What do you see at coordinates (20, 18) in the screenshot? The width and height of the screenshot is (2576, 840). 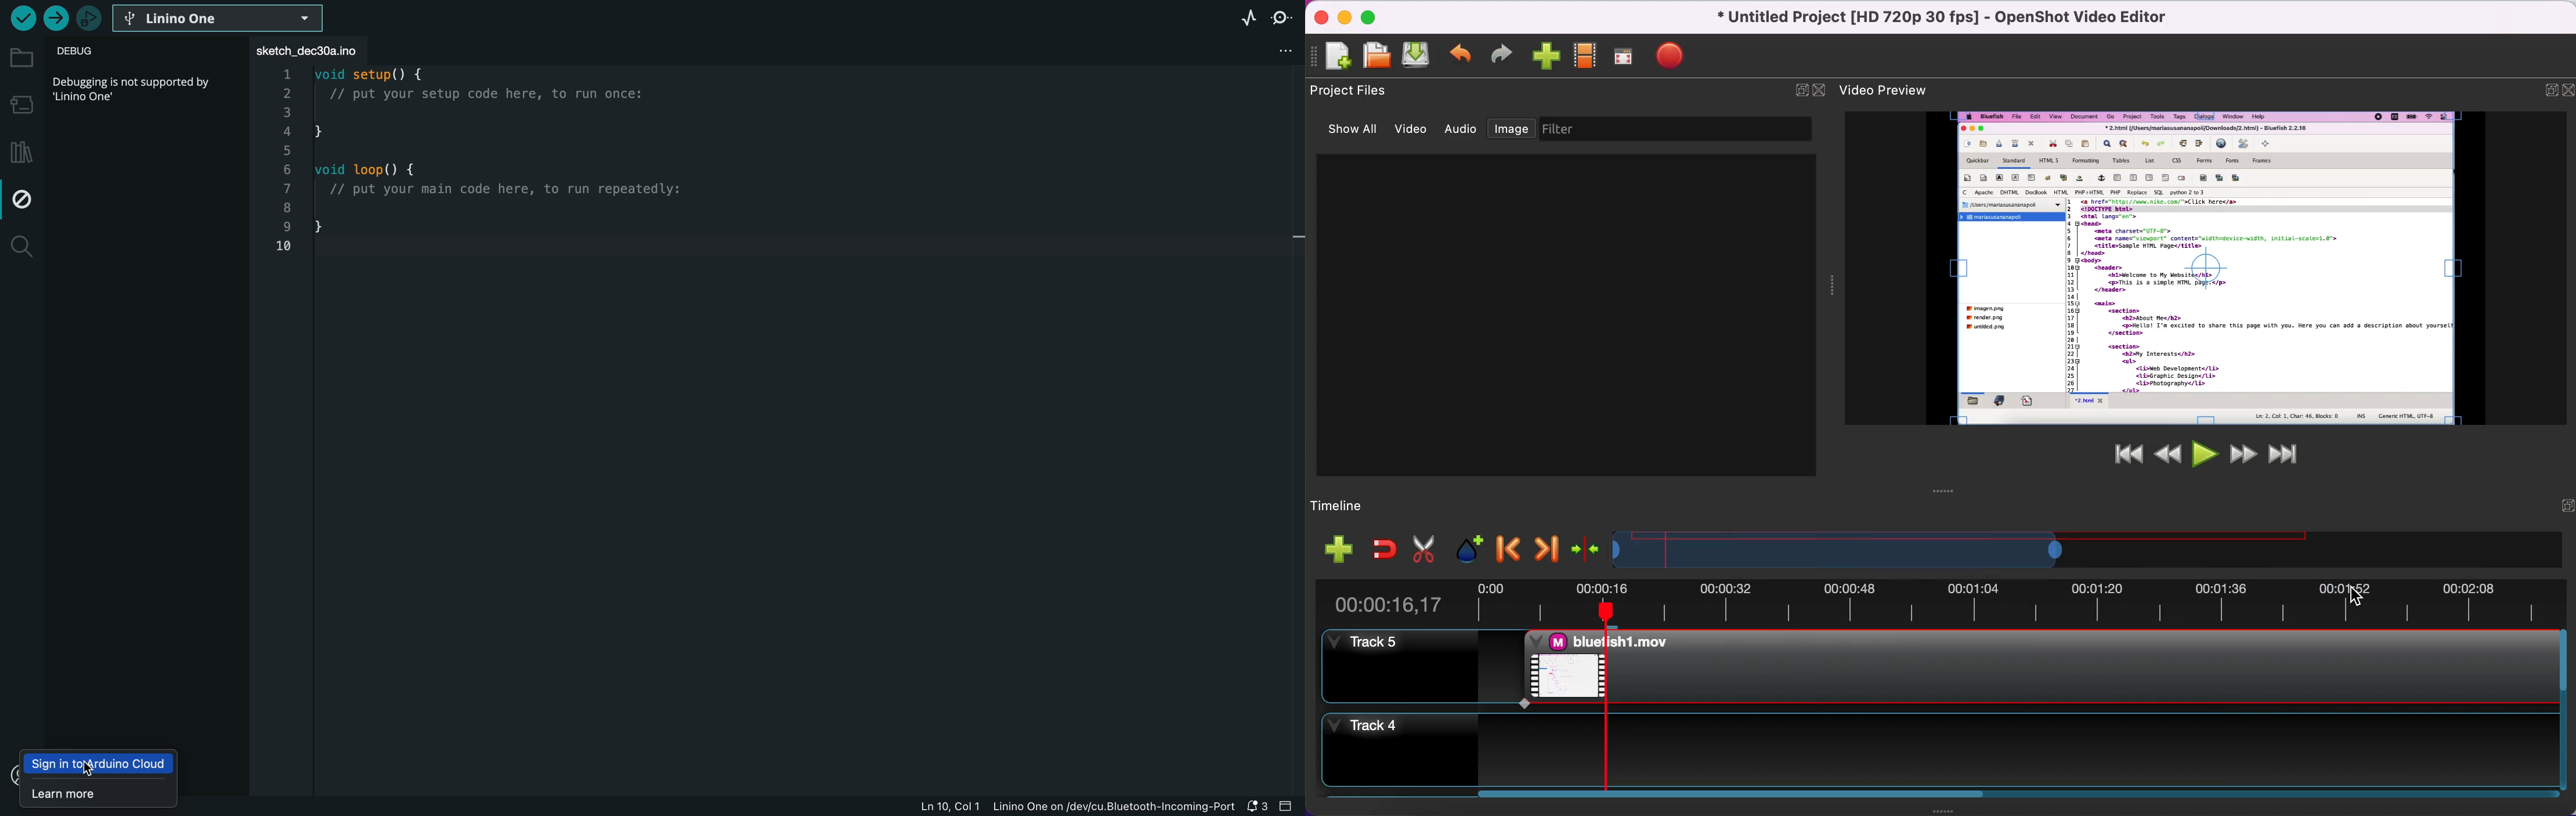 I see `verify` at bounding box center [20, 18].